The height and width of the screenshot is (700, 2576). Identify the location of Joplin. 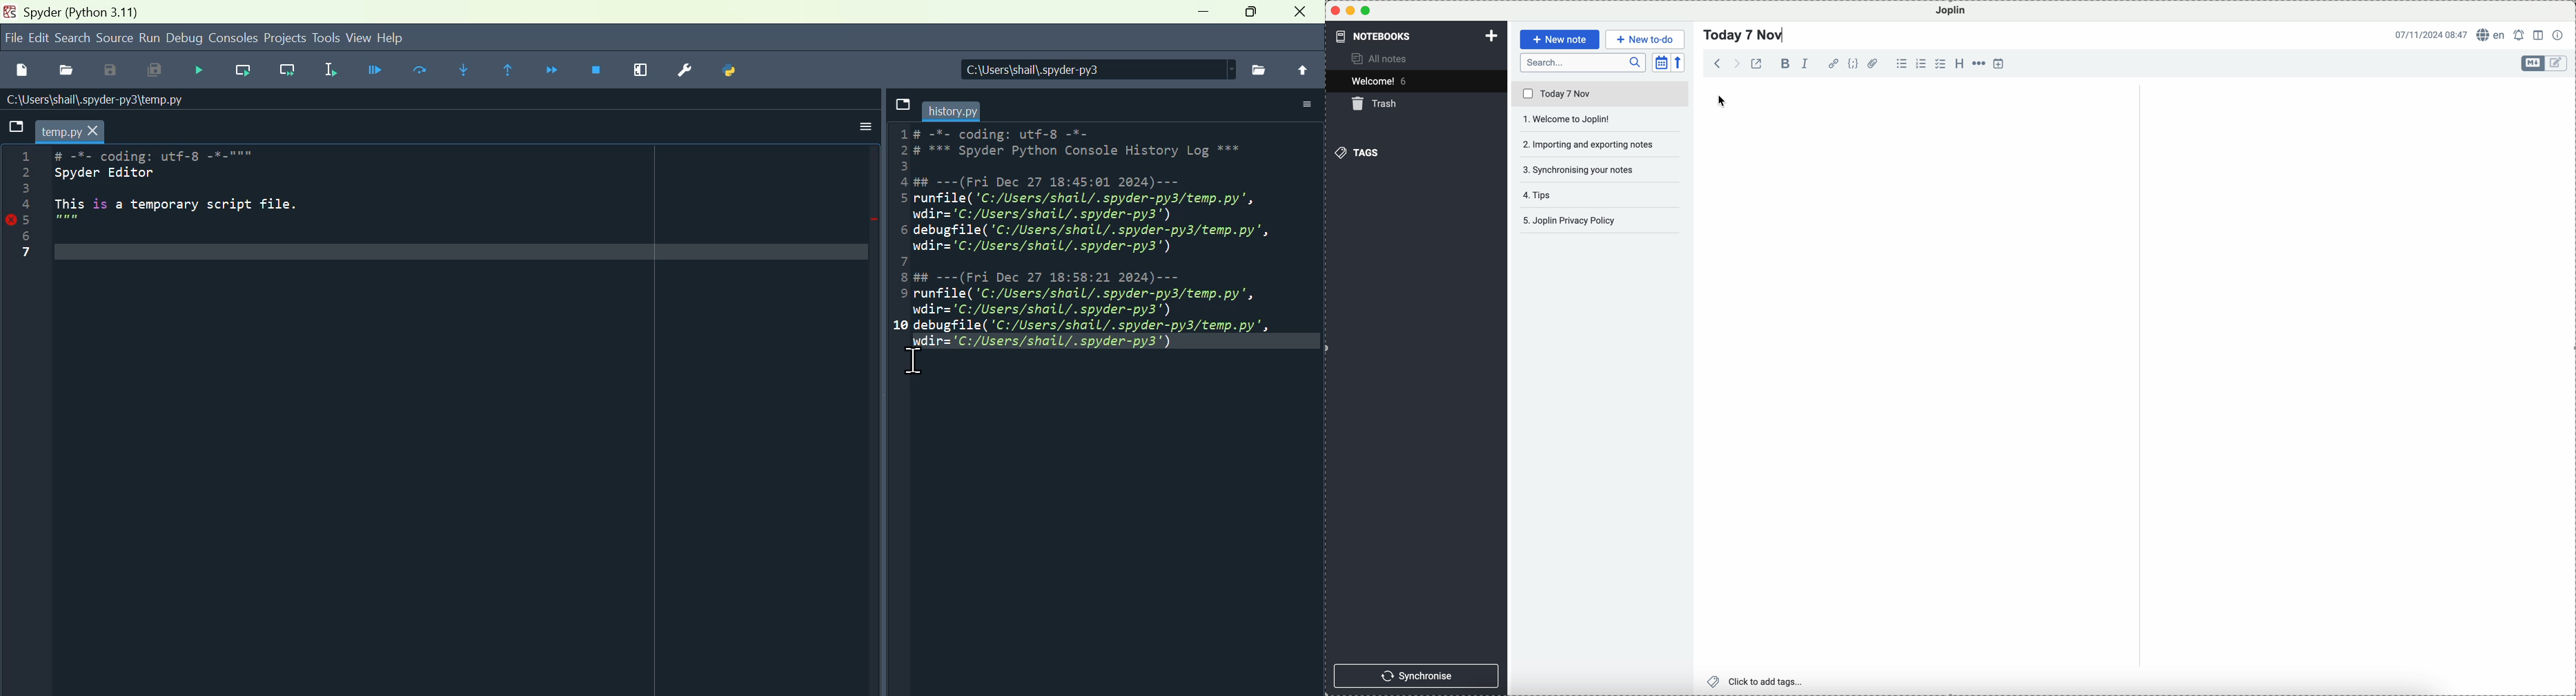
(1951, 11).